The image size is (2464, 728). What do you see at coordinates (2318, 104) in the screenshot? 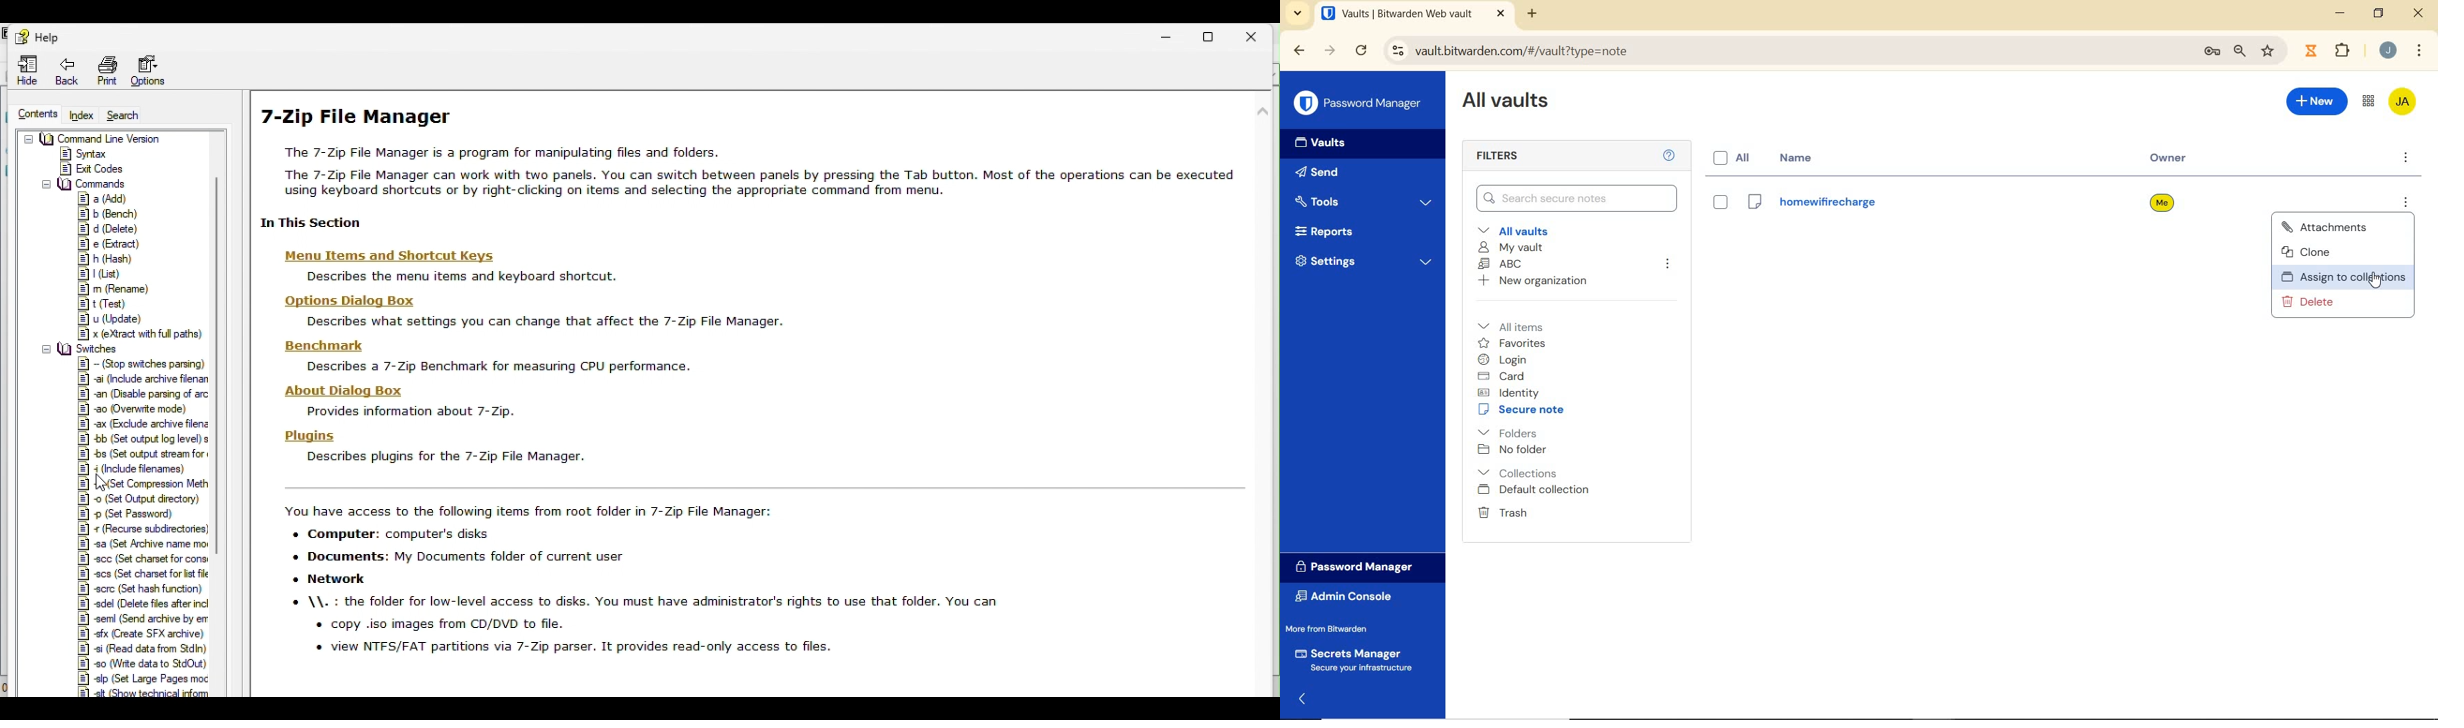
I see `New` at bounding box center [2318, 104].